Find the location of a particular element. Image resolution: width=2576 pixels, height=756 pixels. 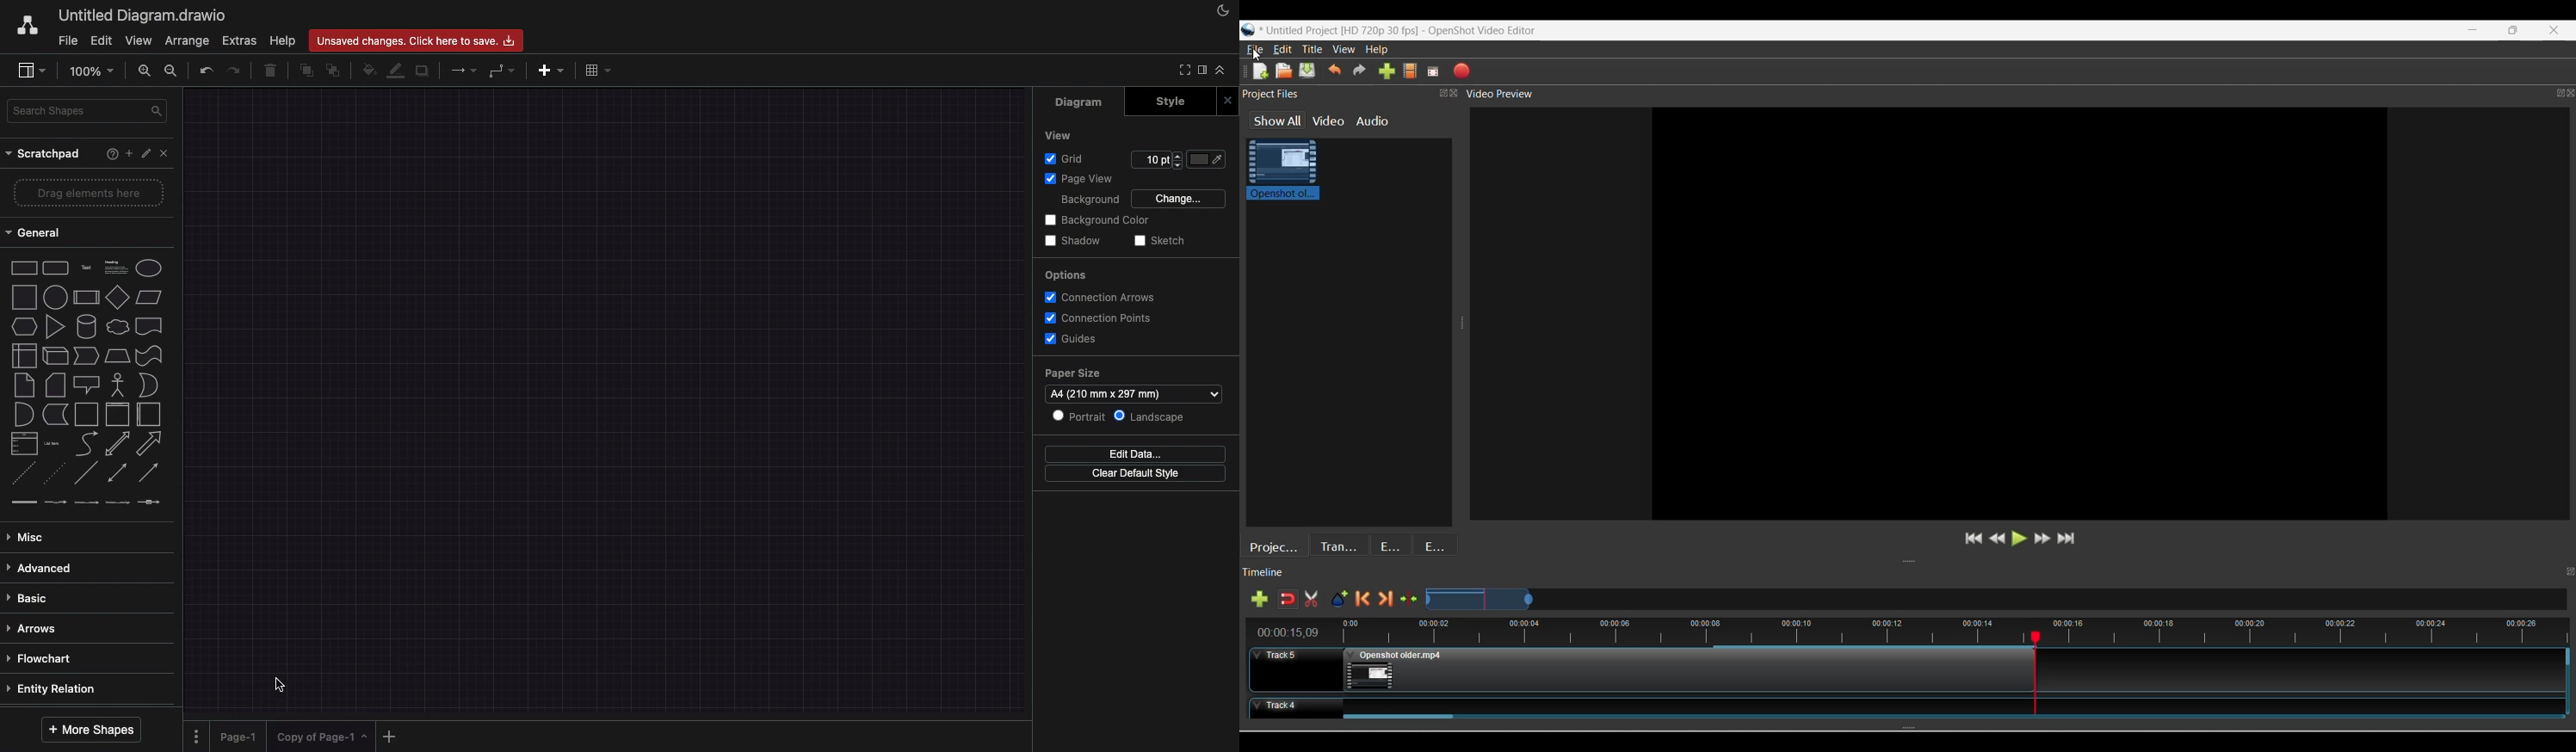

triangle is located at coordinates (54, 327).